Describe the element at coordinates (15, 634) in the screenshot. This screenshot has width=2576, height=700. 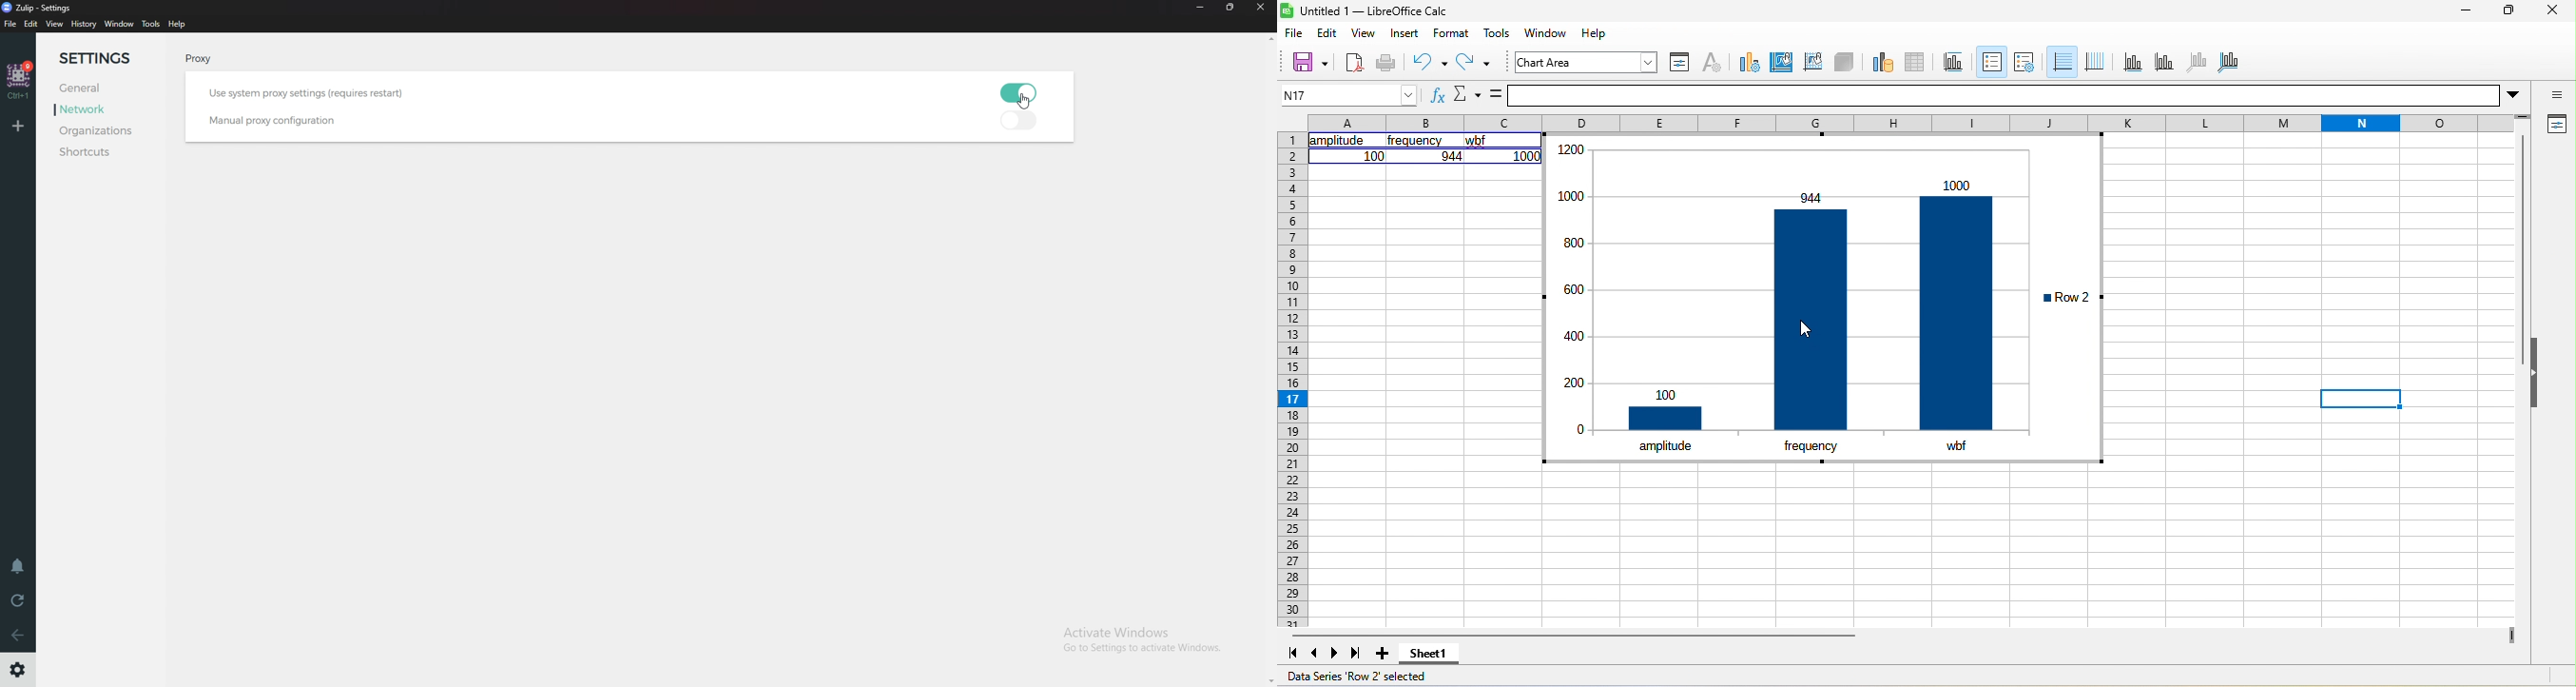
I see `Back` at that location.